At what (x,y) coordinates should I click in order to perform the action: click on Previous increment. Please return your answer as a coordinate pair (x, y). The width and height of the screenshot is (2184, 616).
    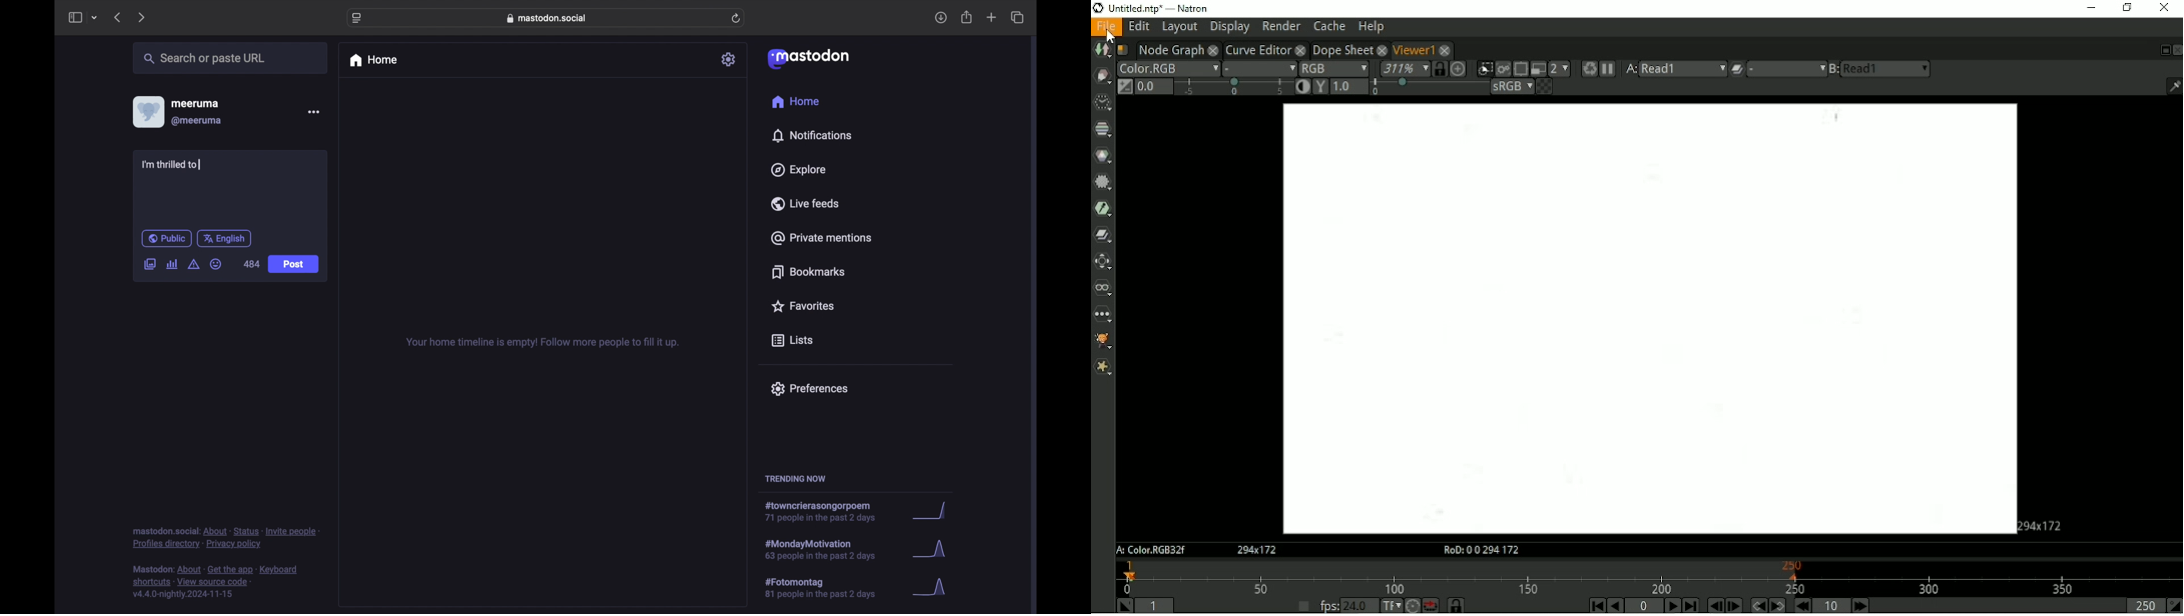
    Looking at the image, I should click on (1802, 606).